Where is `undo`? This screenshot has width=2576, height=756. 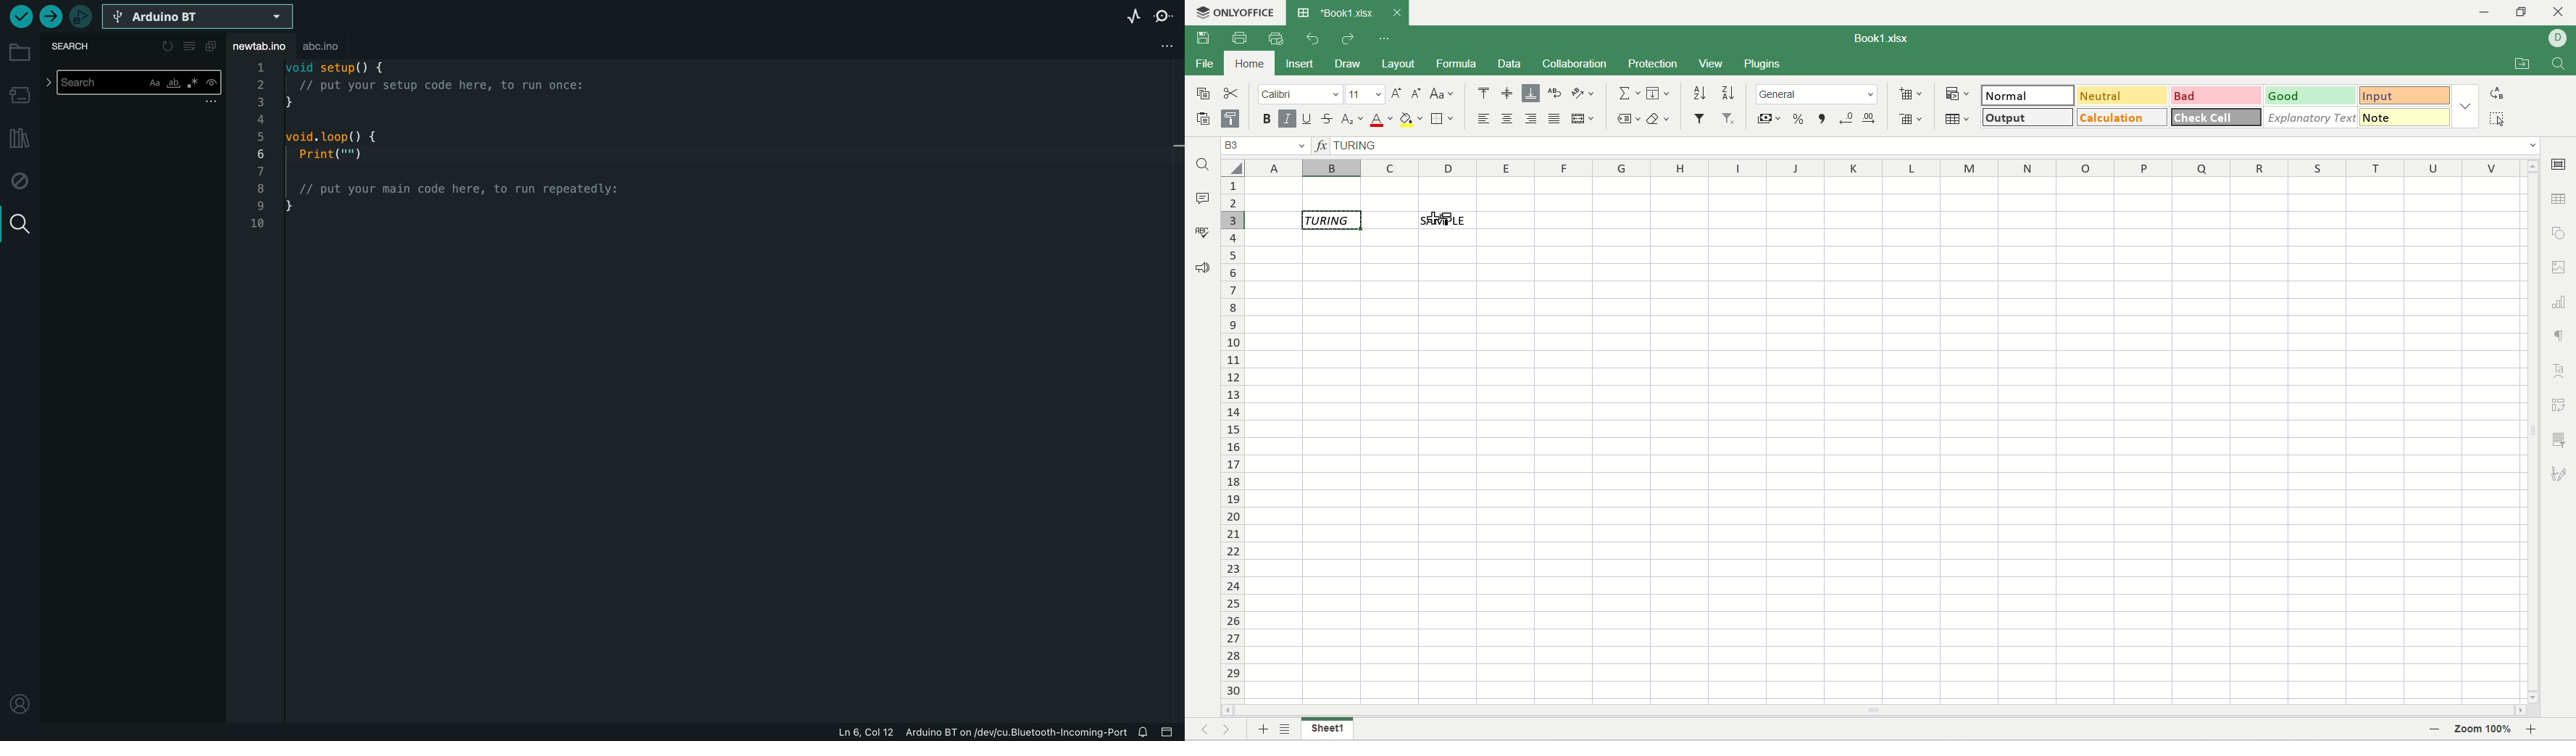
undo is located at coordinates (1314, 39).